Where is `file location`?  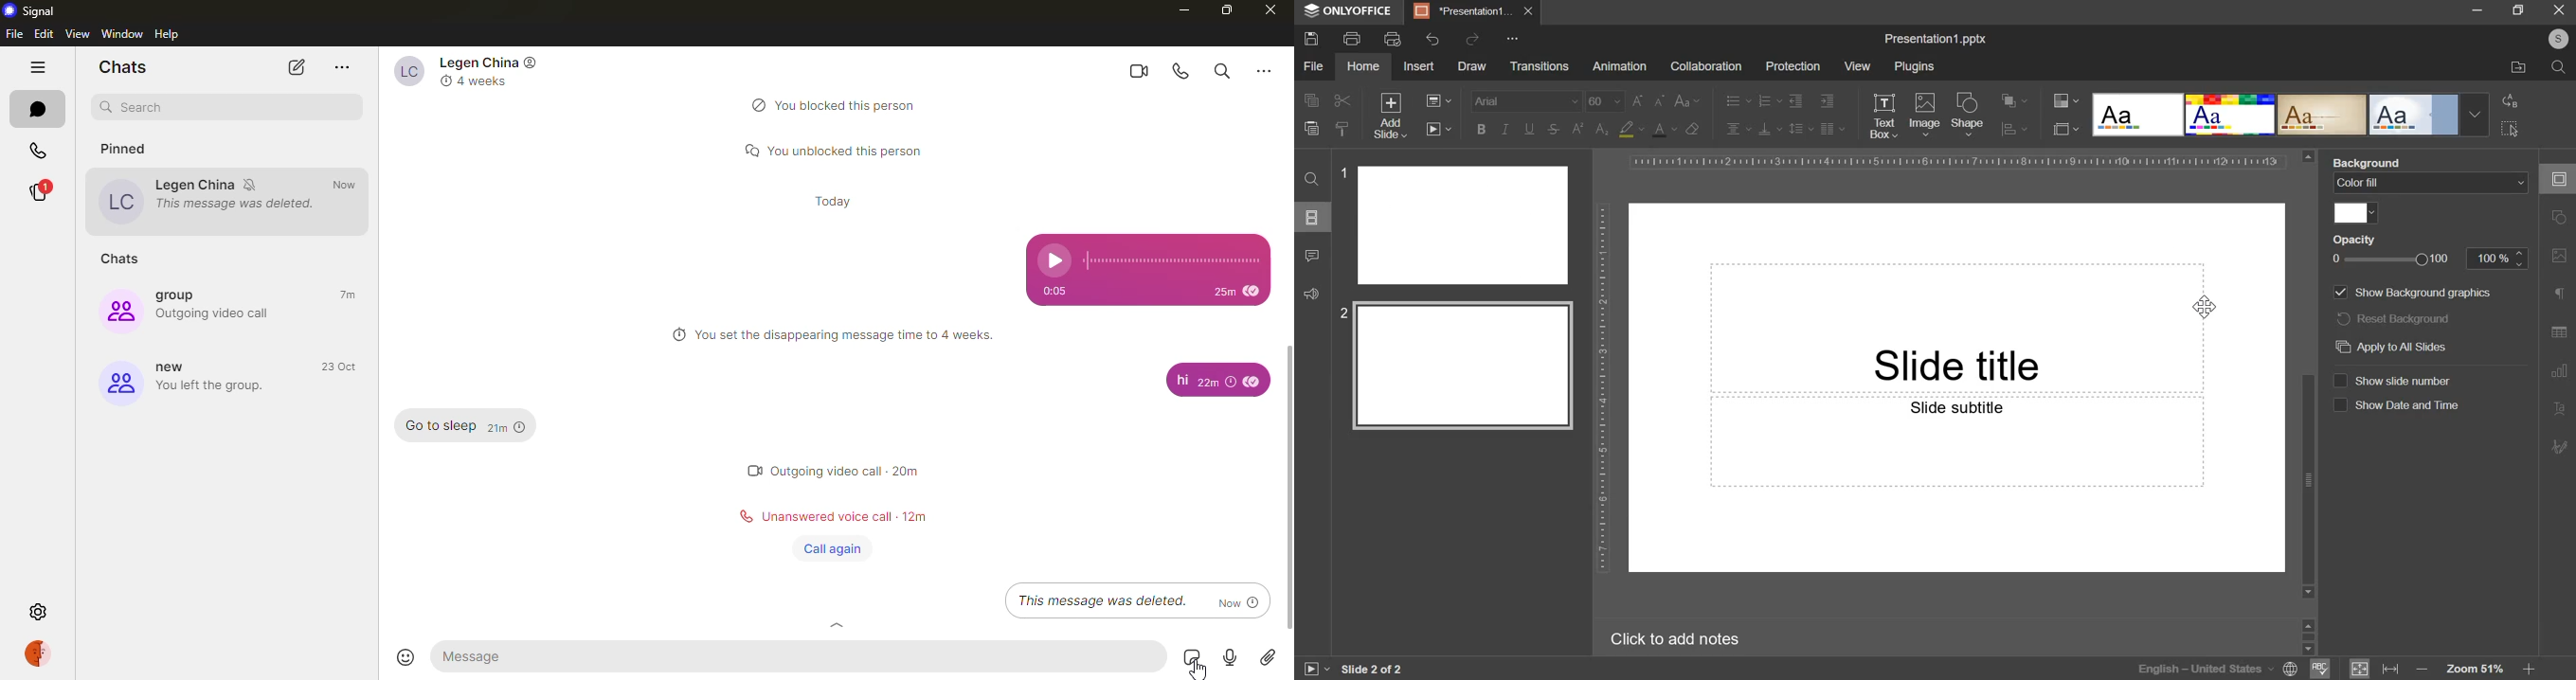 file location is located at coordinates (2520, 68).